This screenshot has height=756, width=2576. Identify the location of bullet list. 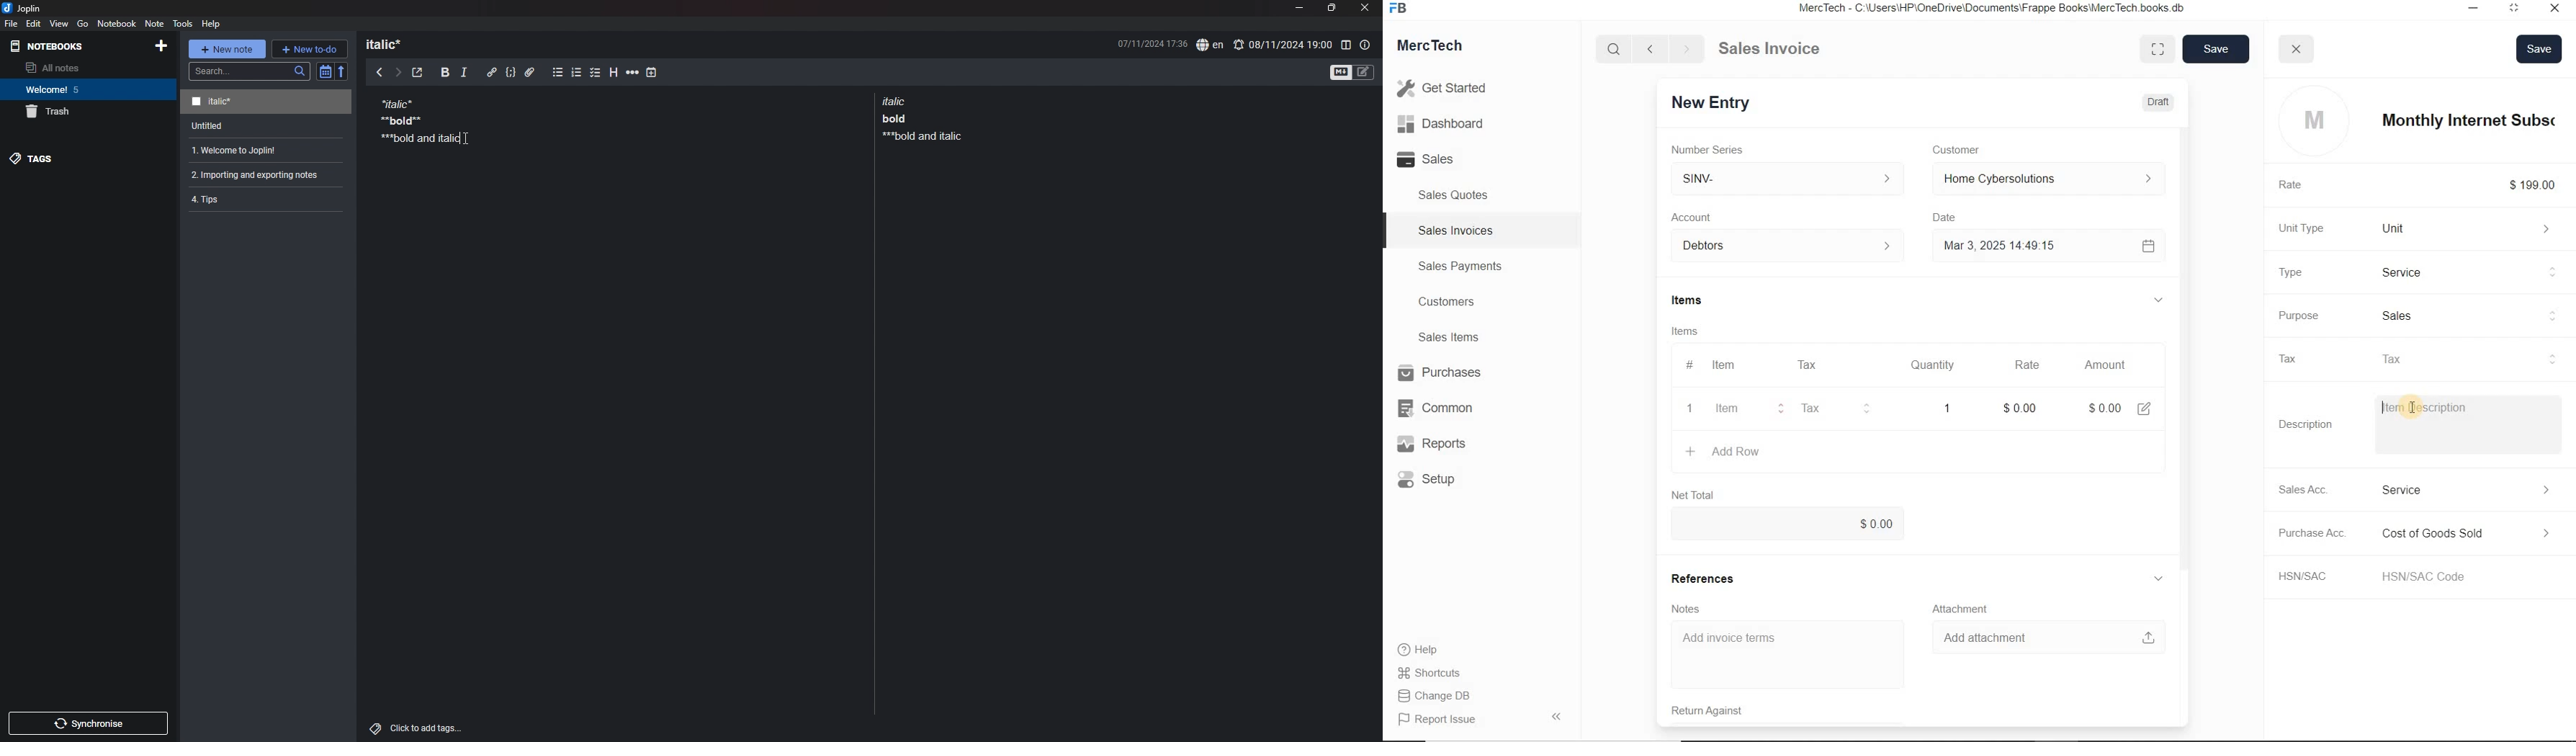
(557, 73).